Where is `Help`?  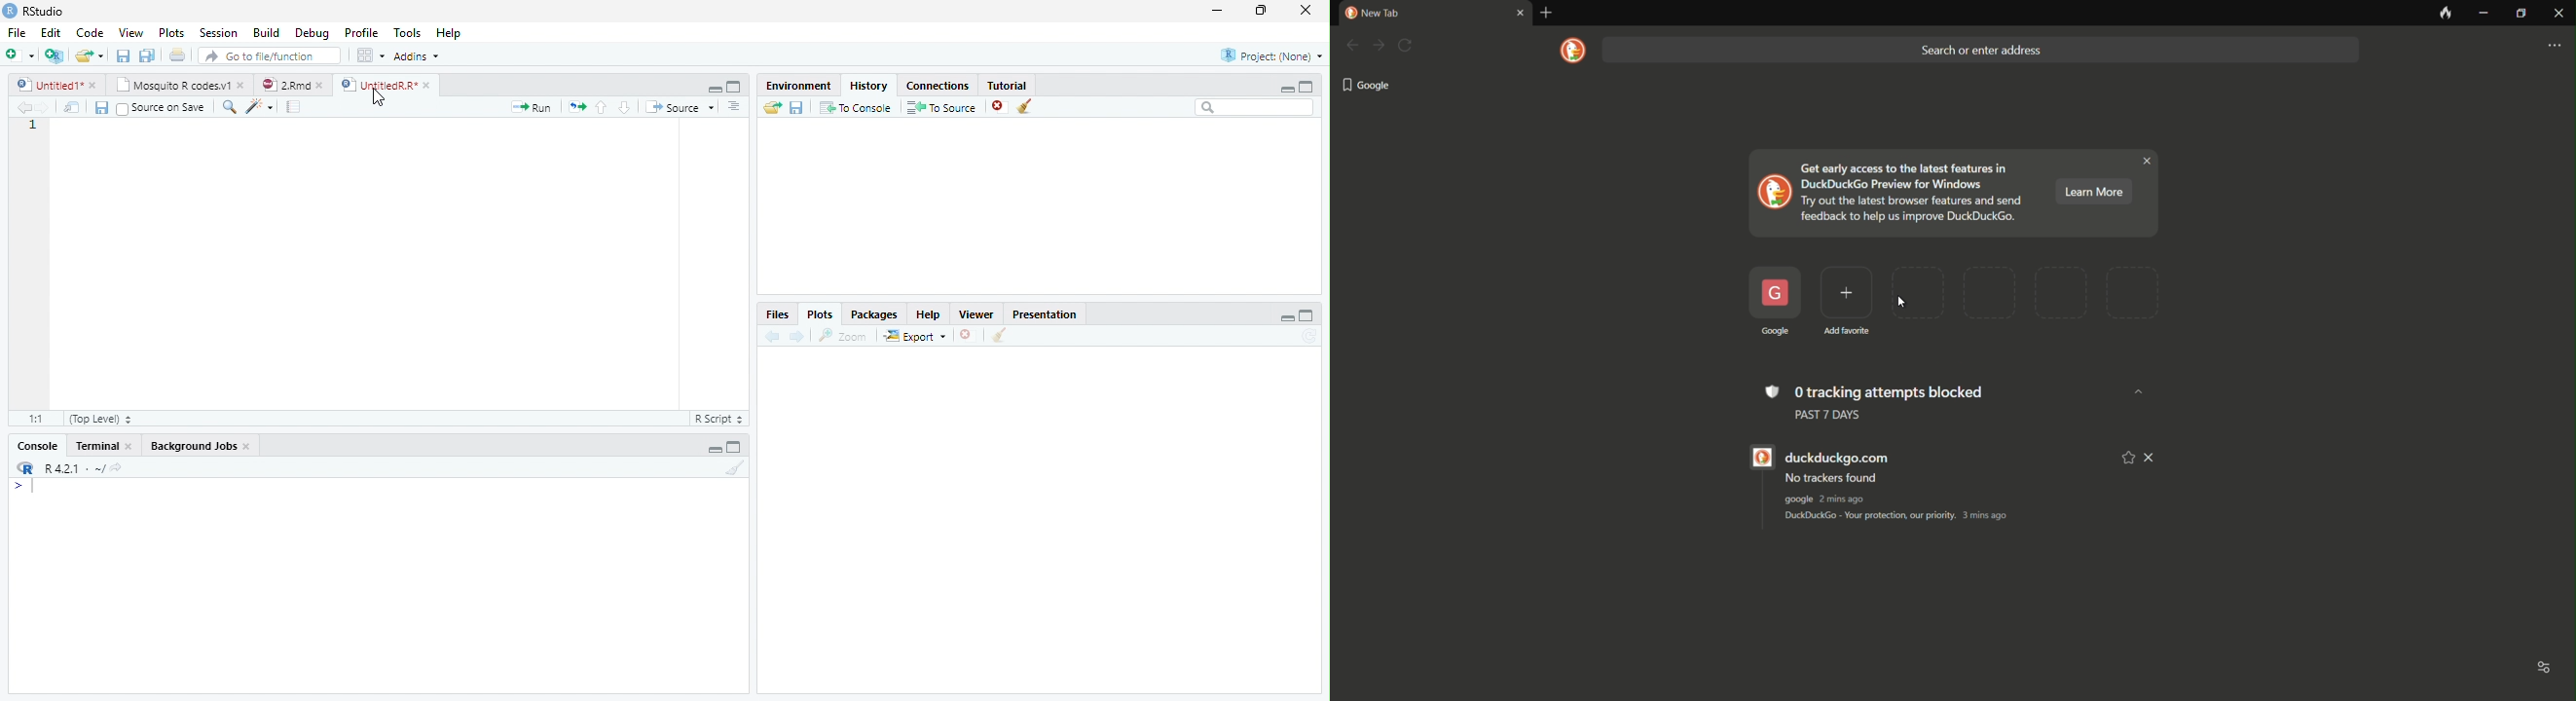
Help is located at coordinates (450, 35).